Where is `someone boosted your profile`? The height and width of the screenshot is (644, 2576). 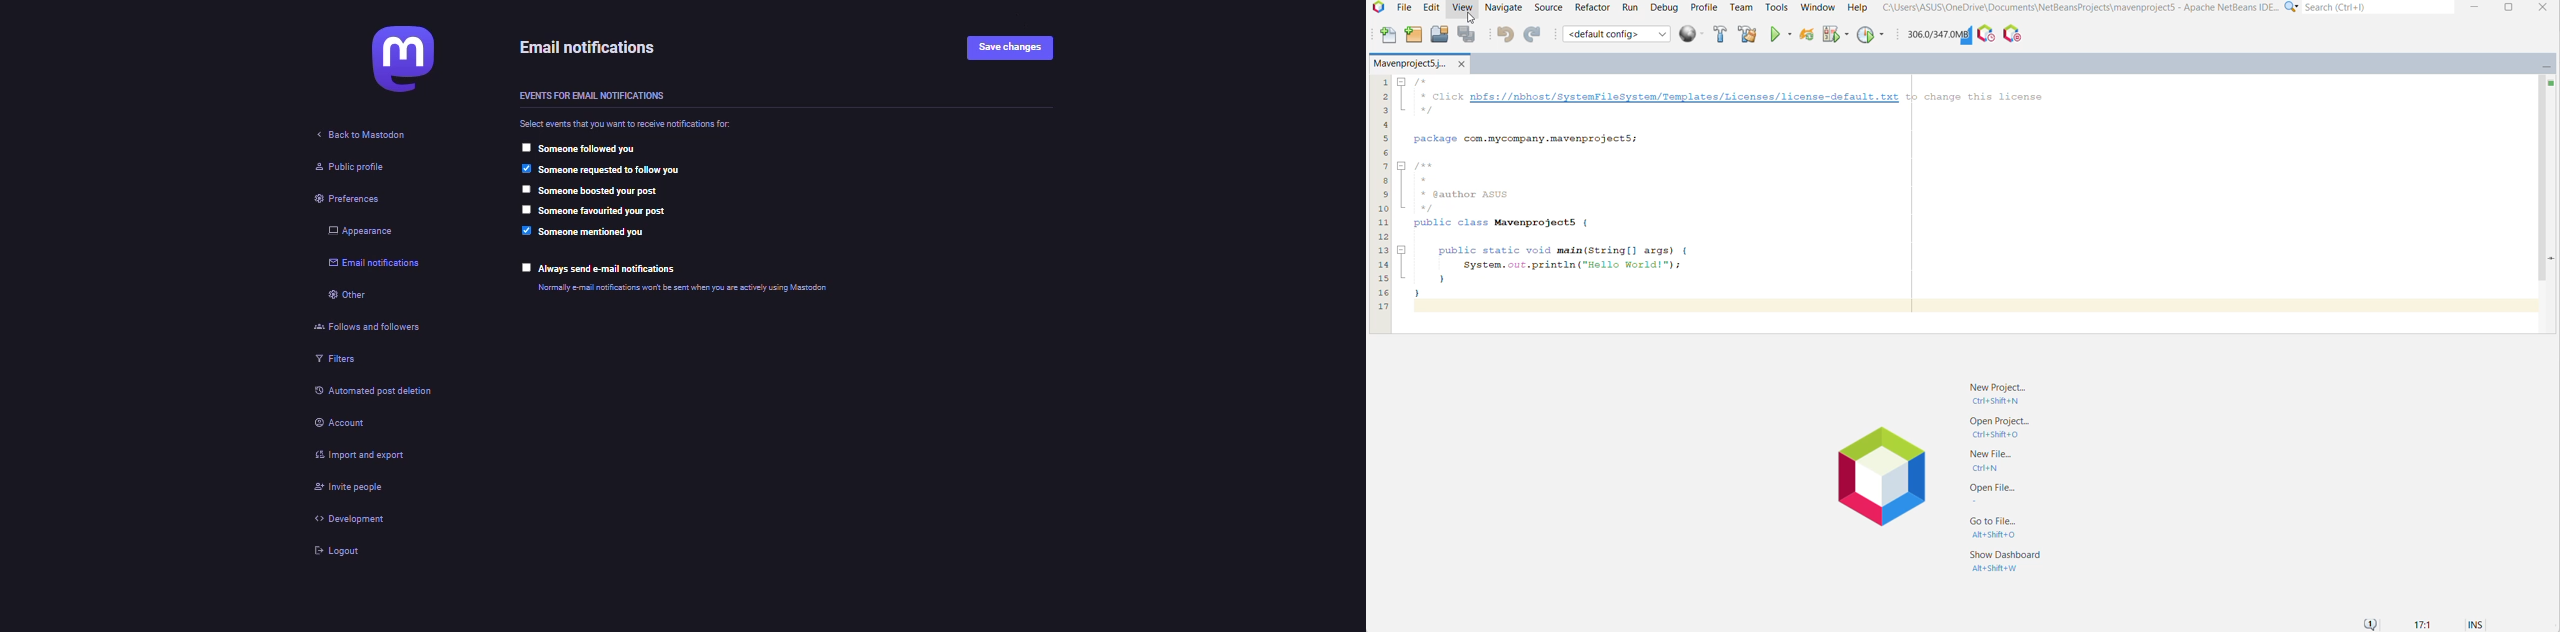
someone boosted your profile is located at coordinates (600, 191).